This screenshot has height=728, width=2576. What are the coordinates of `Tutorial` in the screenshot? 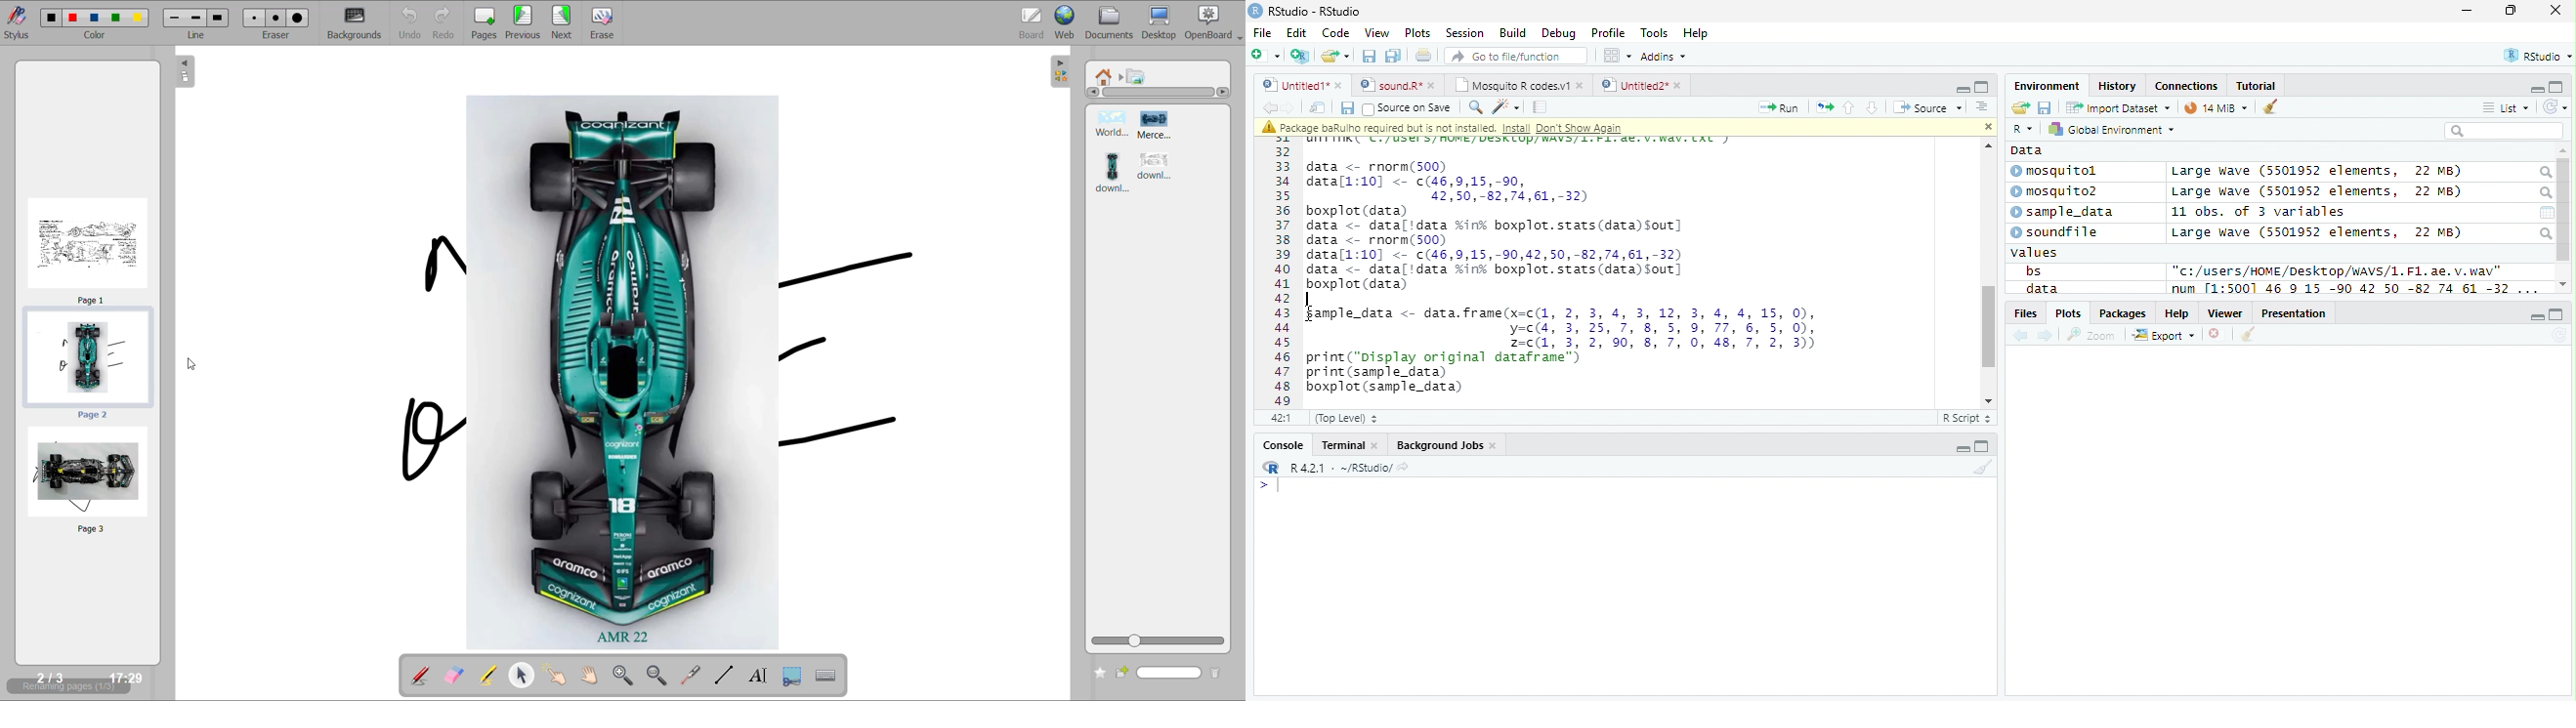 It's located at (2257, 87).